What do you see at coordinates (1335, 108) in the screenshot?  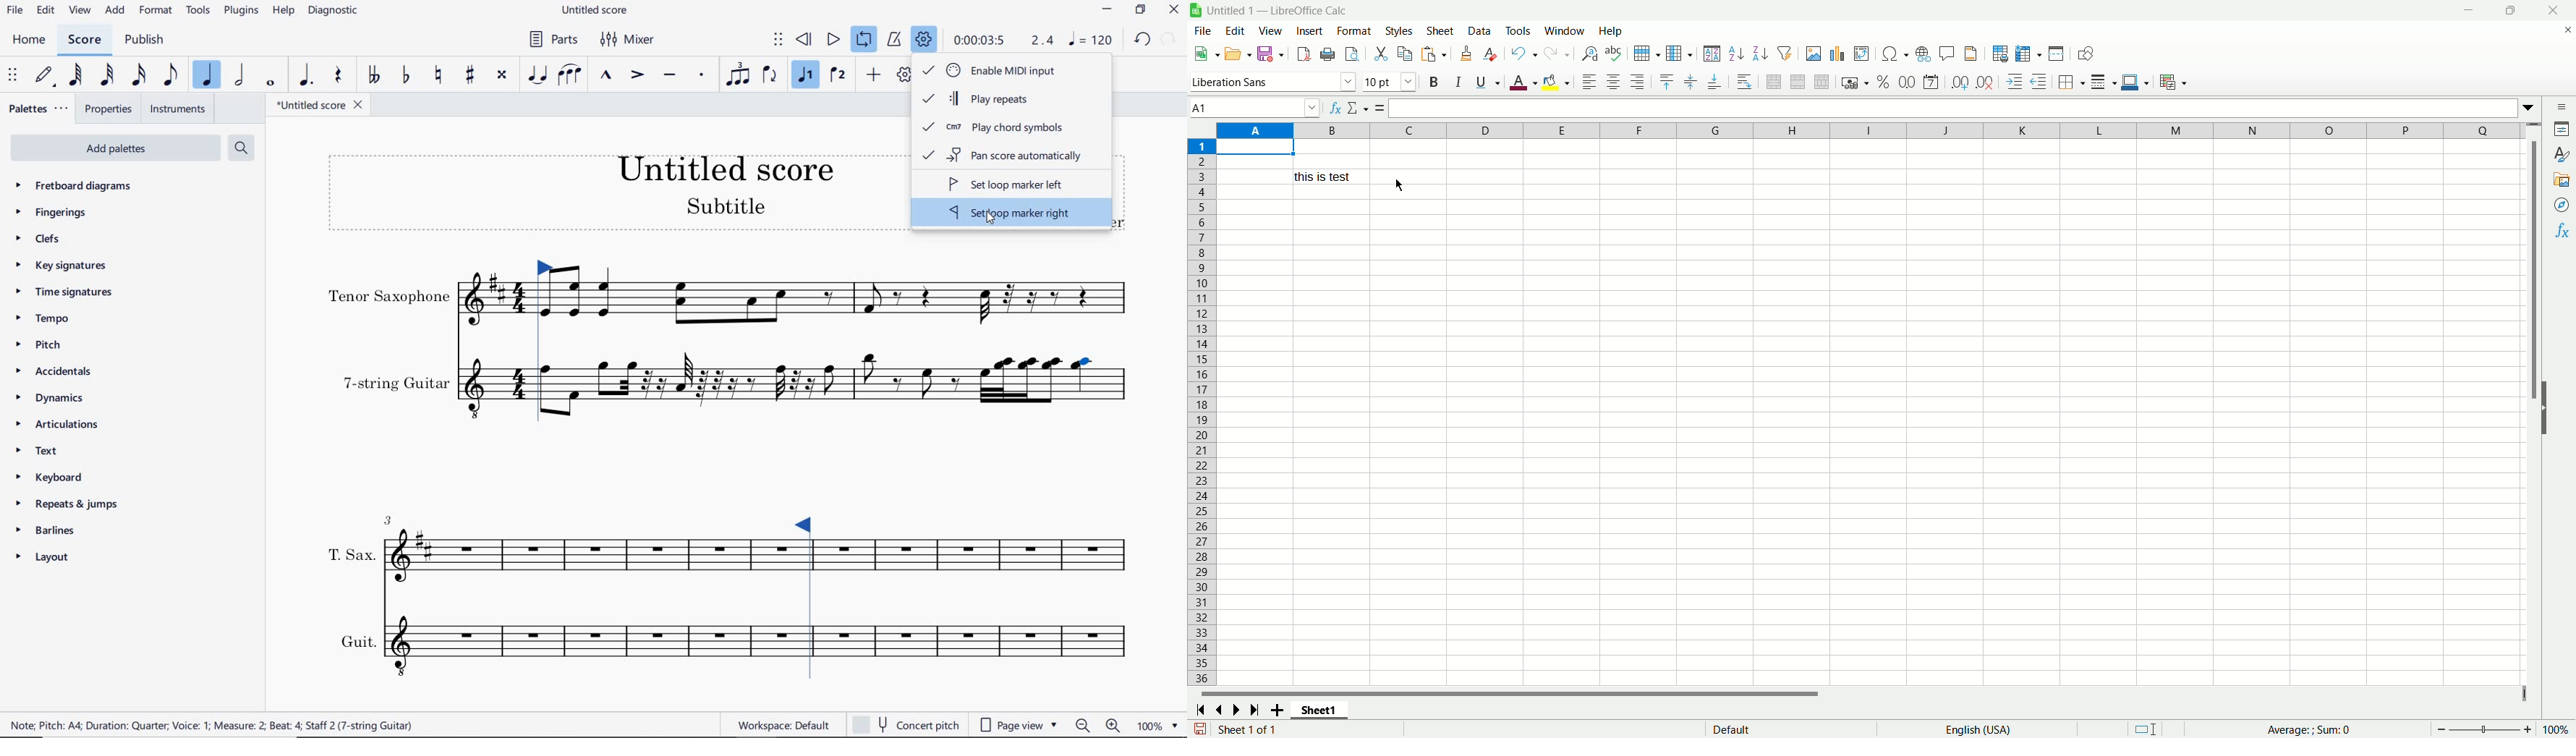 I see `function wizard` at bounding box center [1335, 108].